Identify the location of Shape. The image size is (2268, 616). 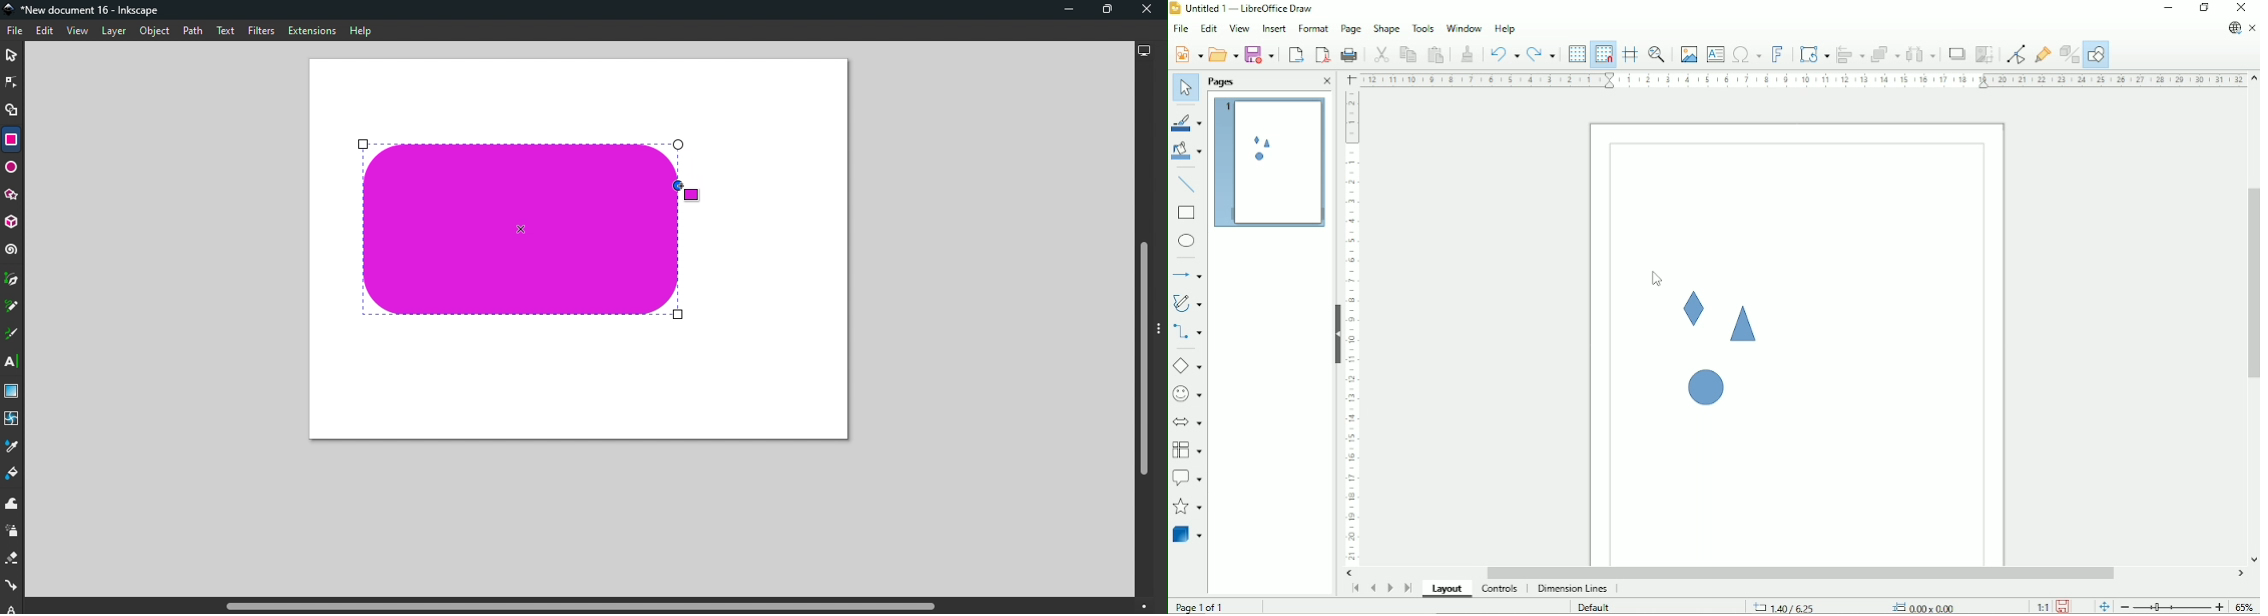
(1702, 384).